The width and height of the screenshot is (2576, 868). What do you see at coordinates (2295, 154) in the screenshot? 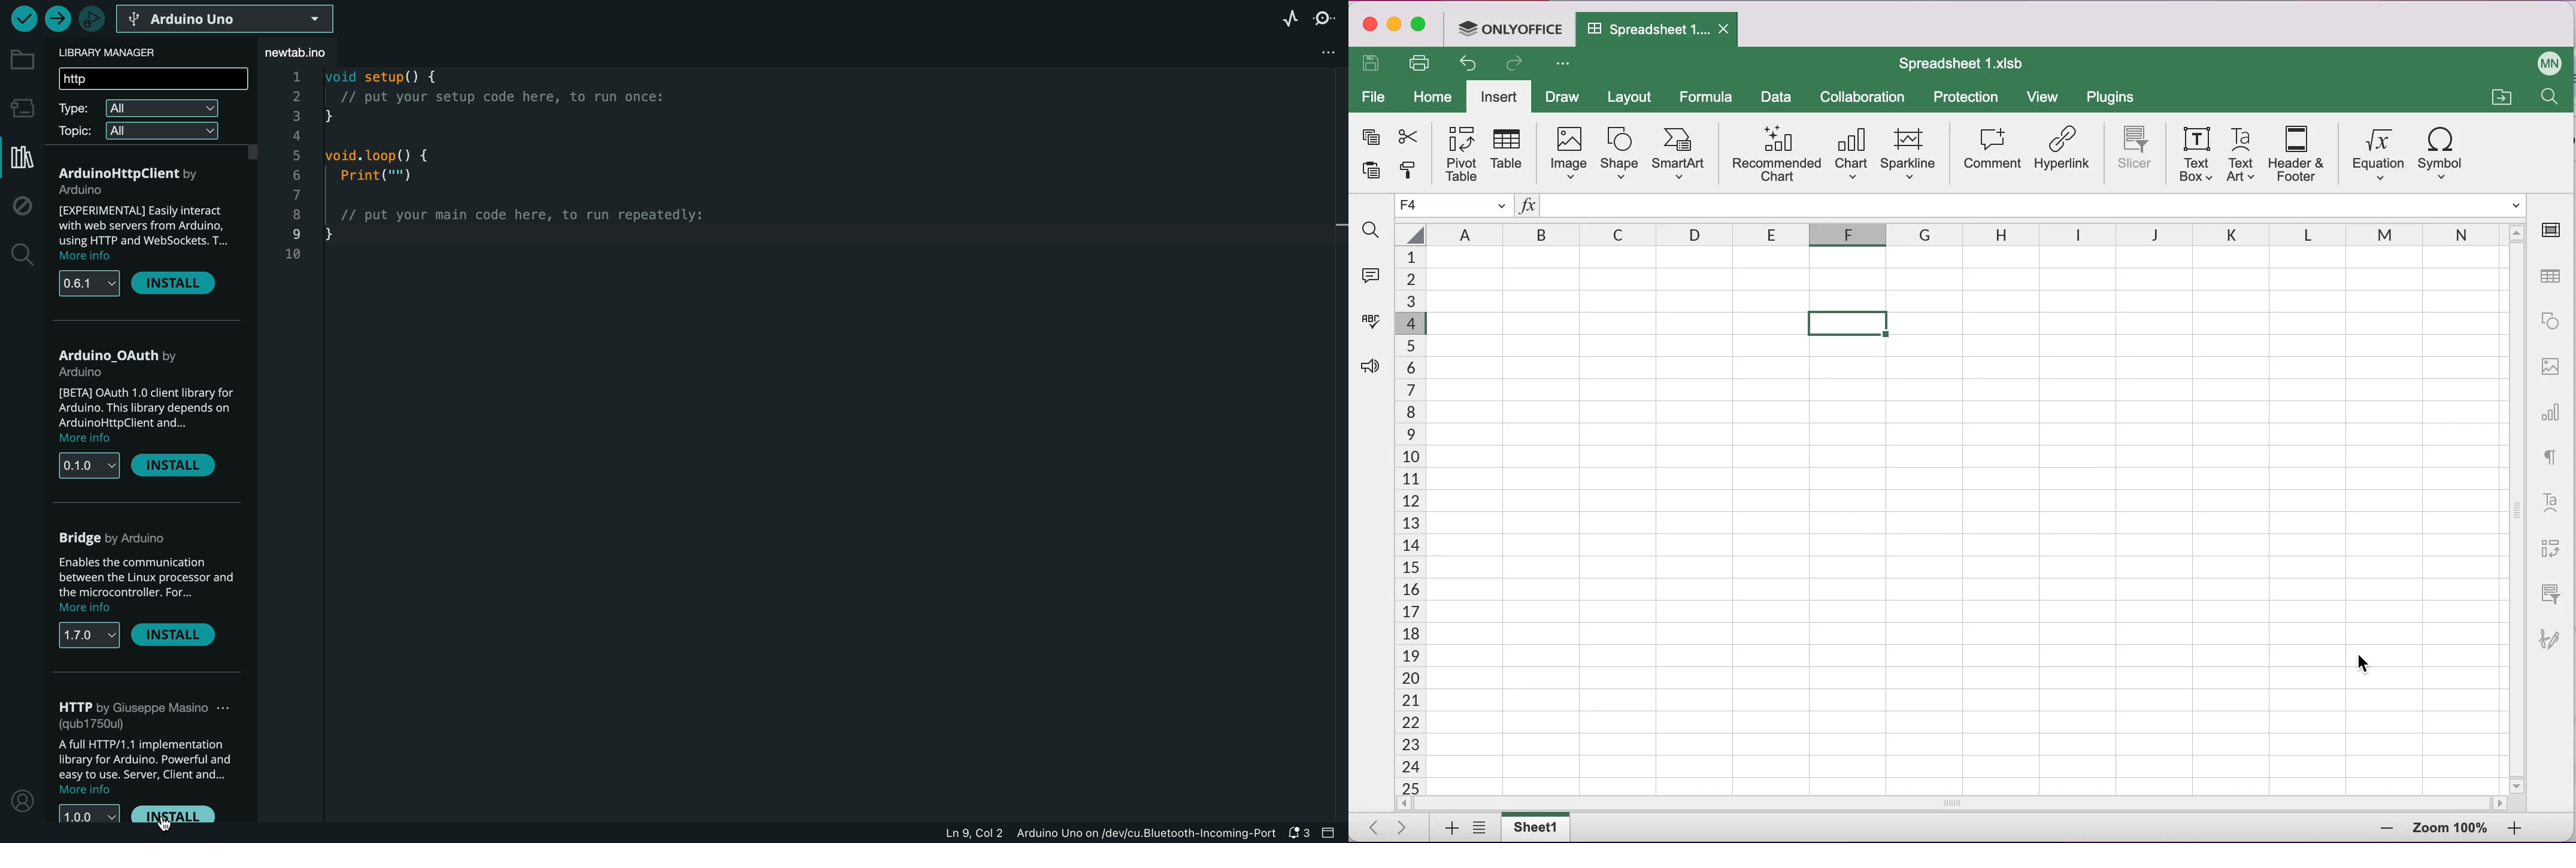
I see `header and footer` at bounding box center [2295, 154].